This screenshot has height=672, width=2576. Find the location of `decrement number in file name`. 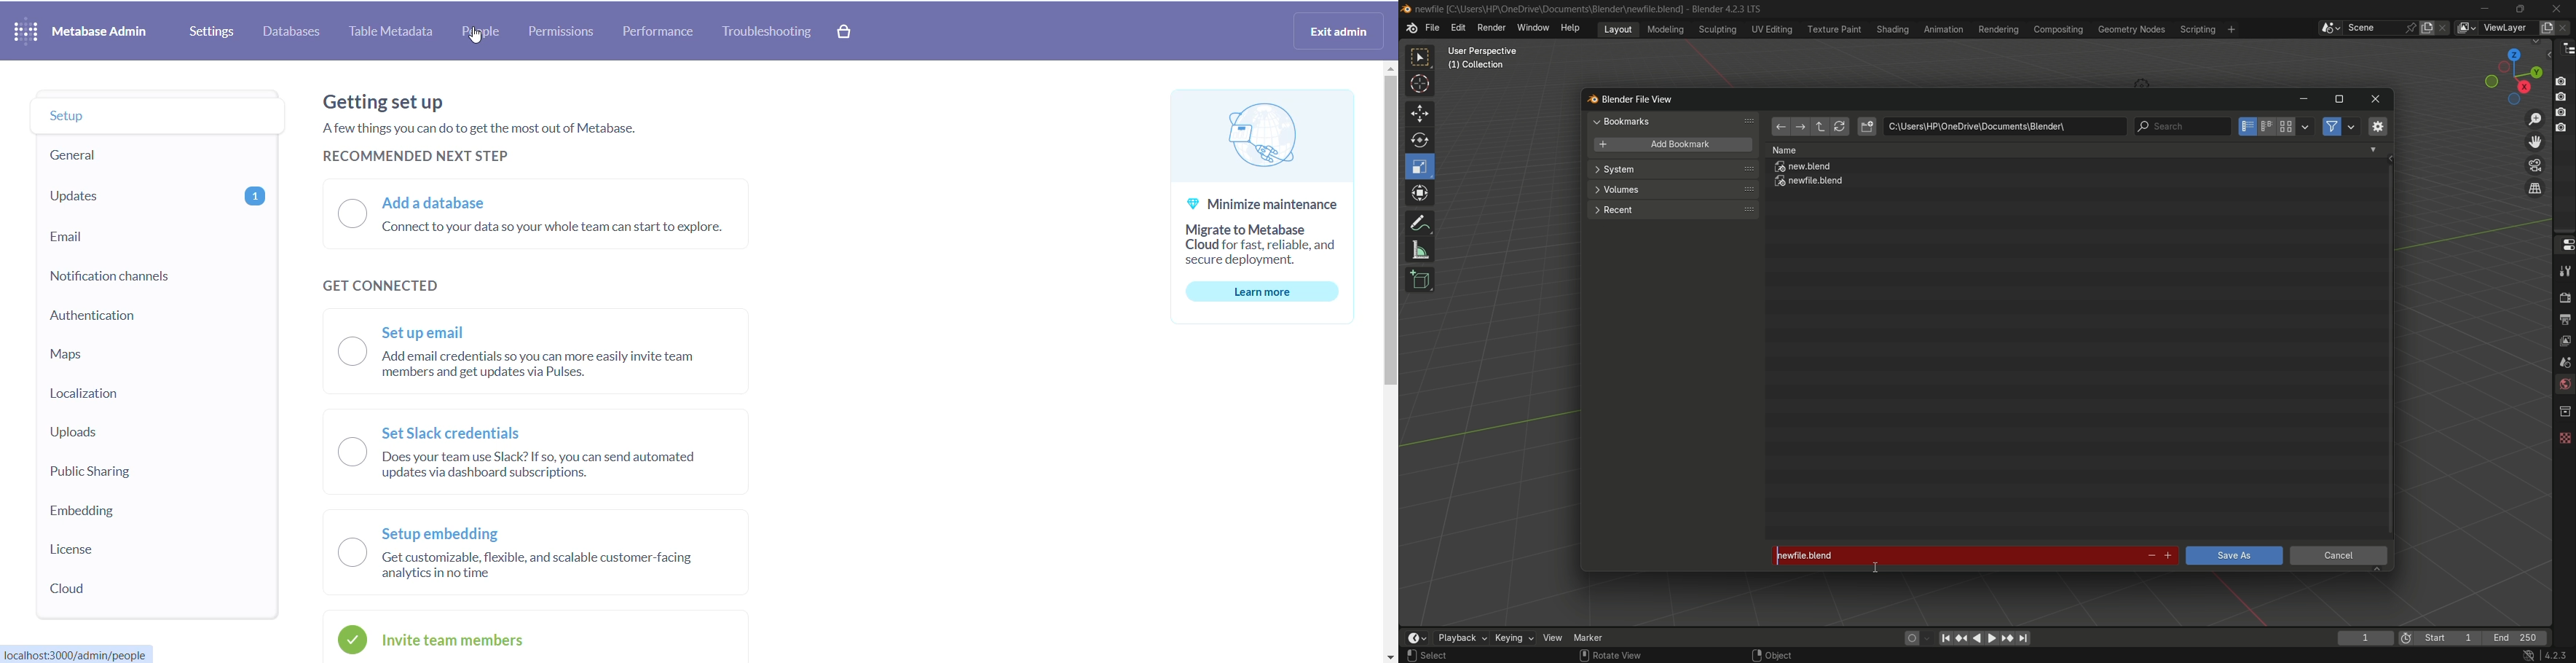

decrement number in file name is located at coordinates (2150, 557).